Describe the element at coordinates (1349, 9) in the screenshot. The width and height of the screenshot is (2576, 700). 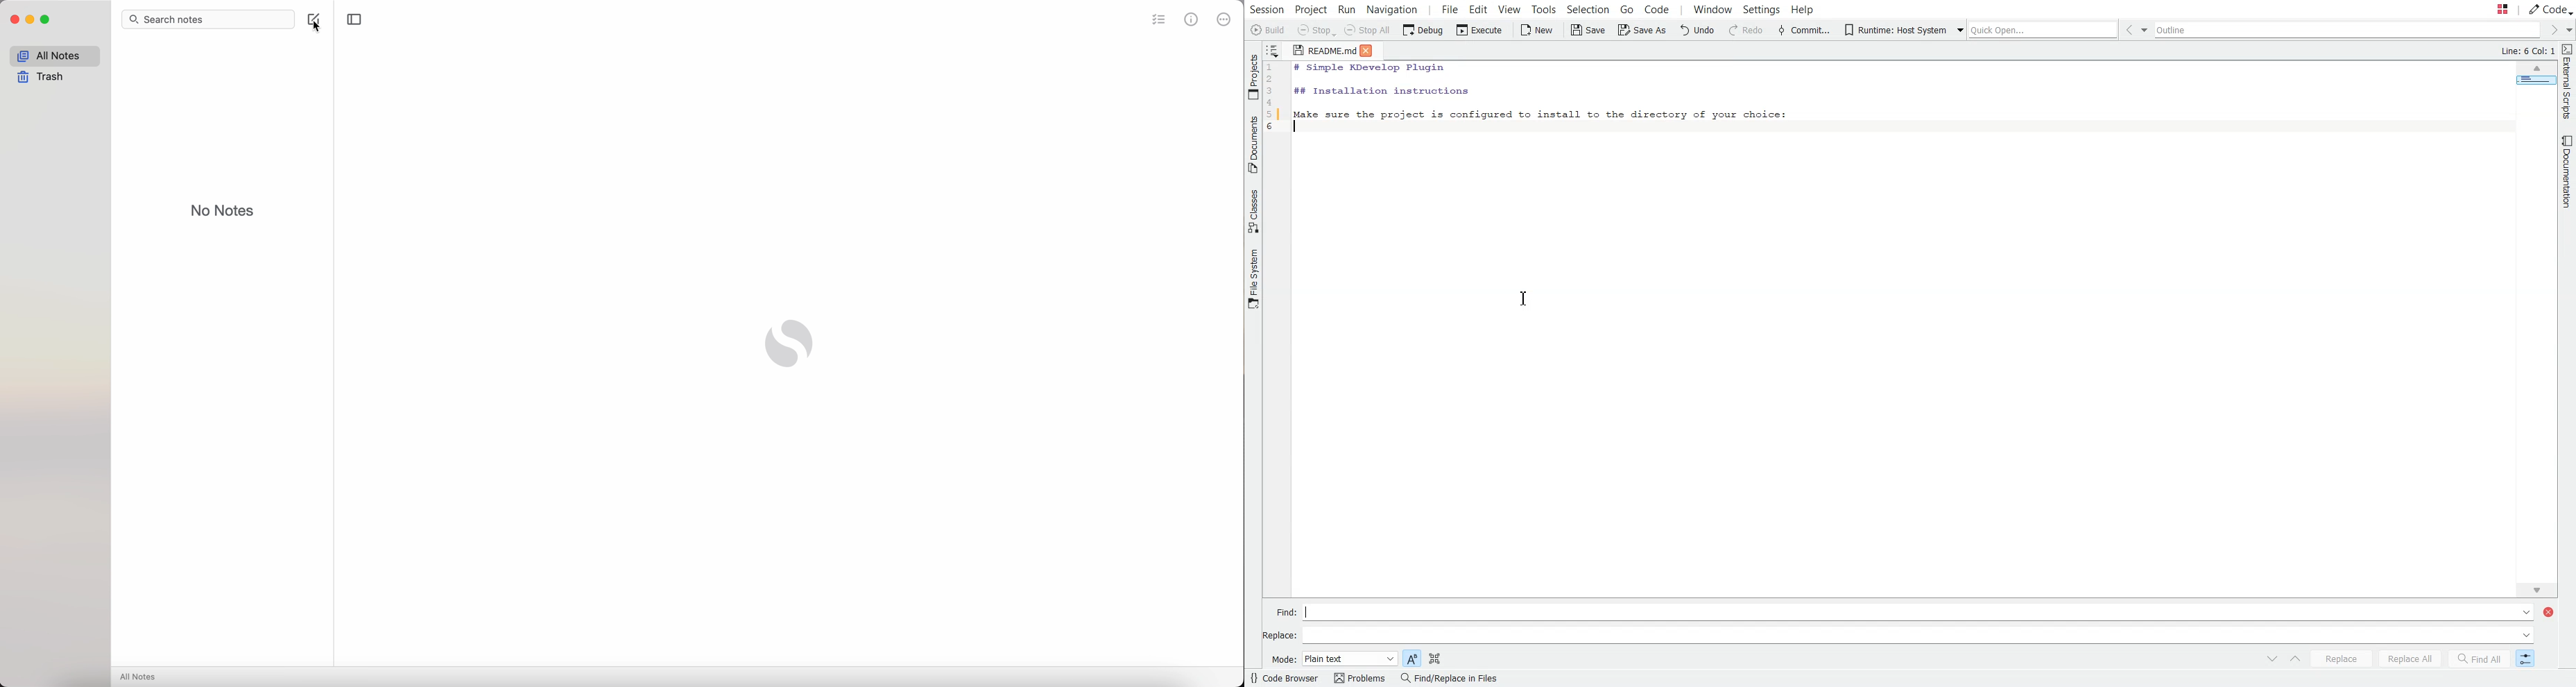
I see `Run ` at that location.